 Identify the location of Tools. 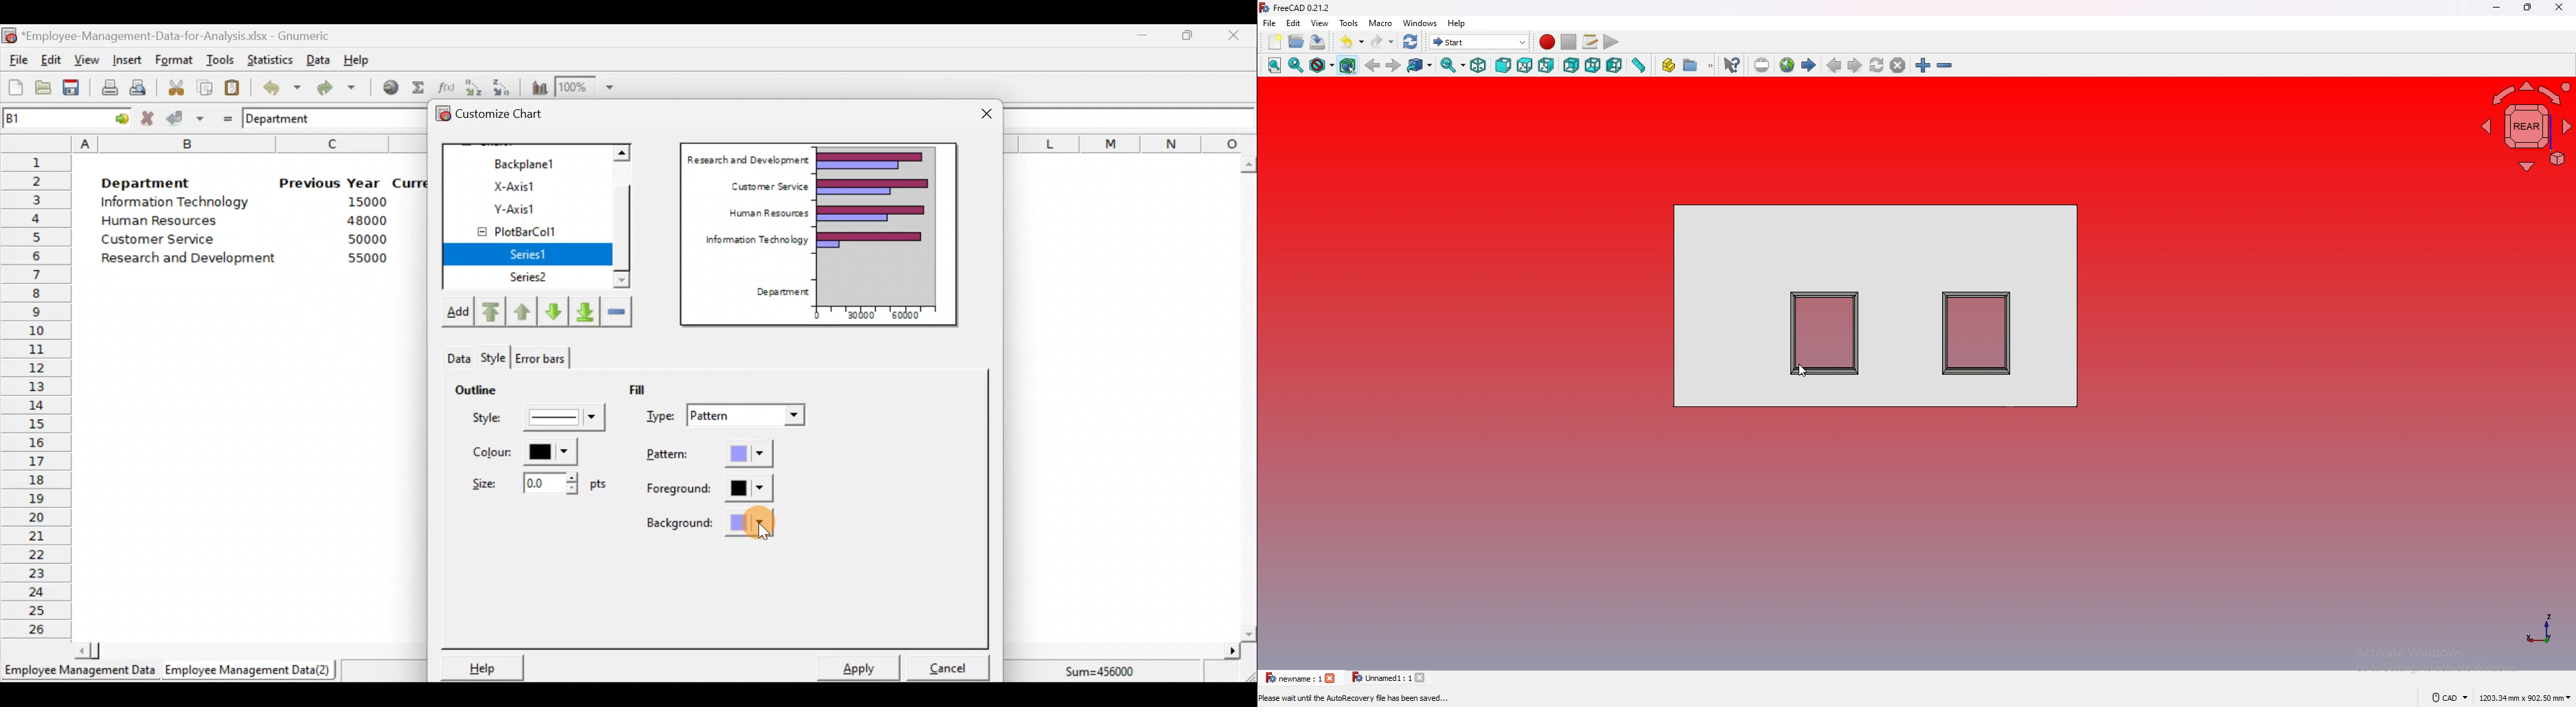
(219, 61).